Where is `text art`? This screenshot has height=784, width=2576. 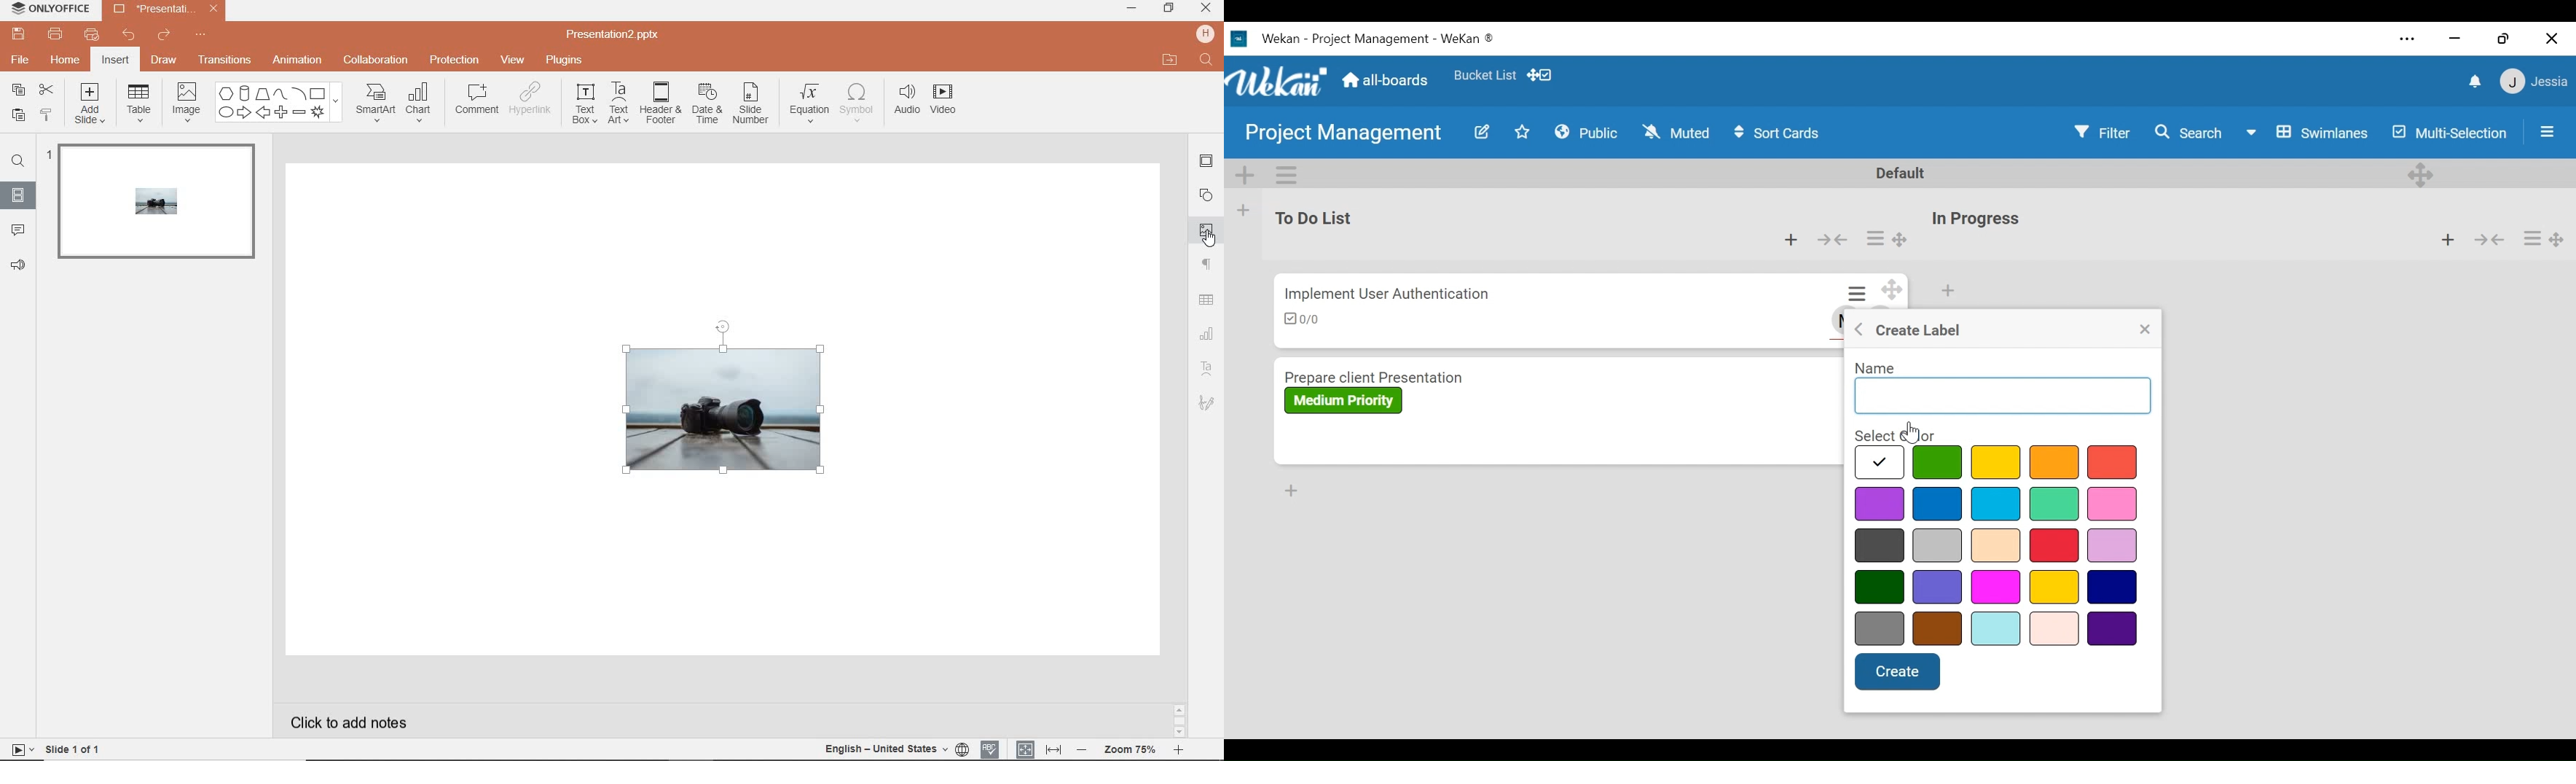 text art is located at coordinates (1206, 369).